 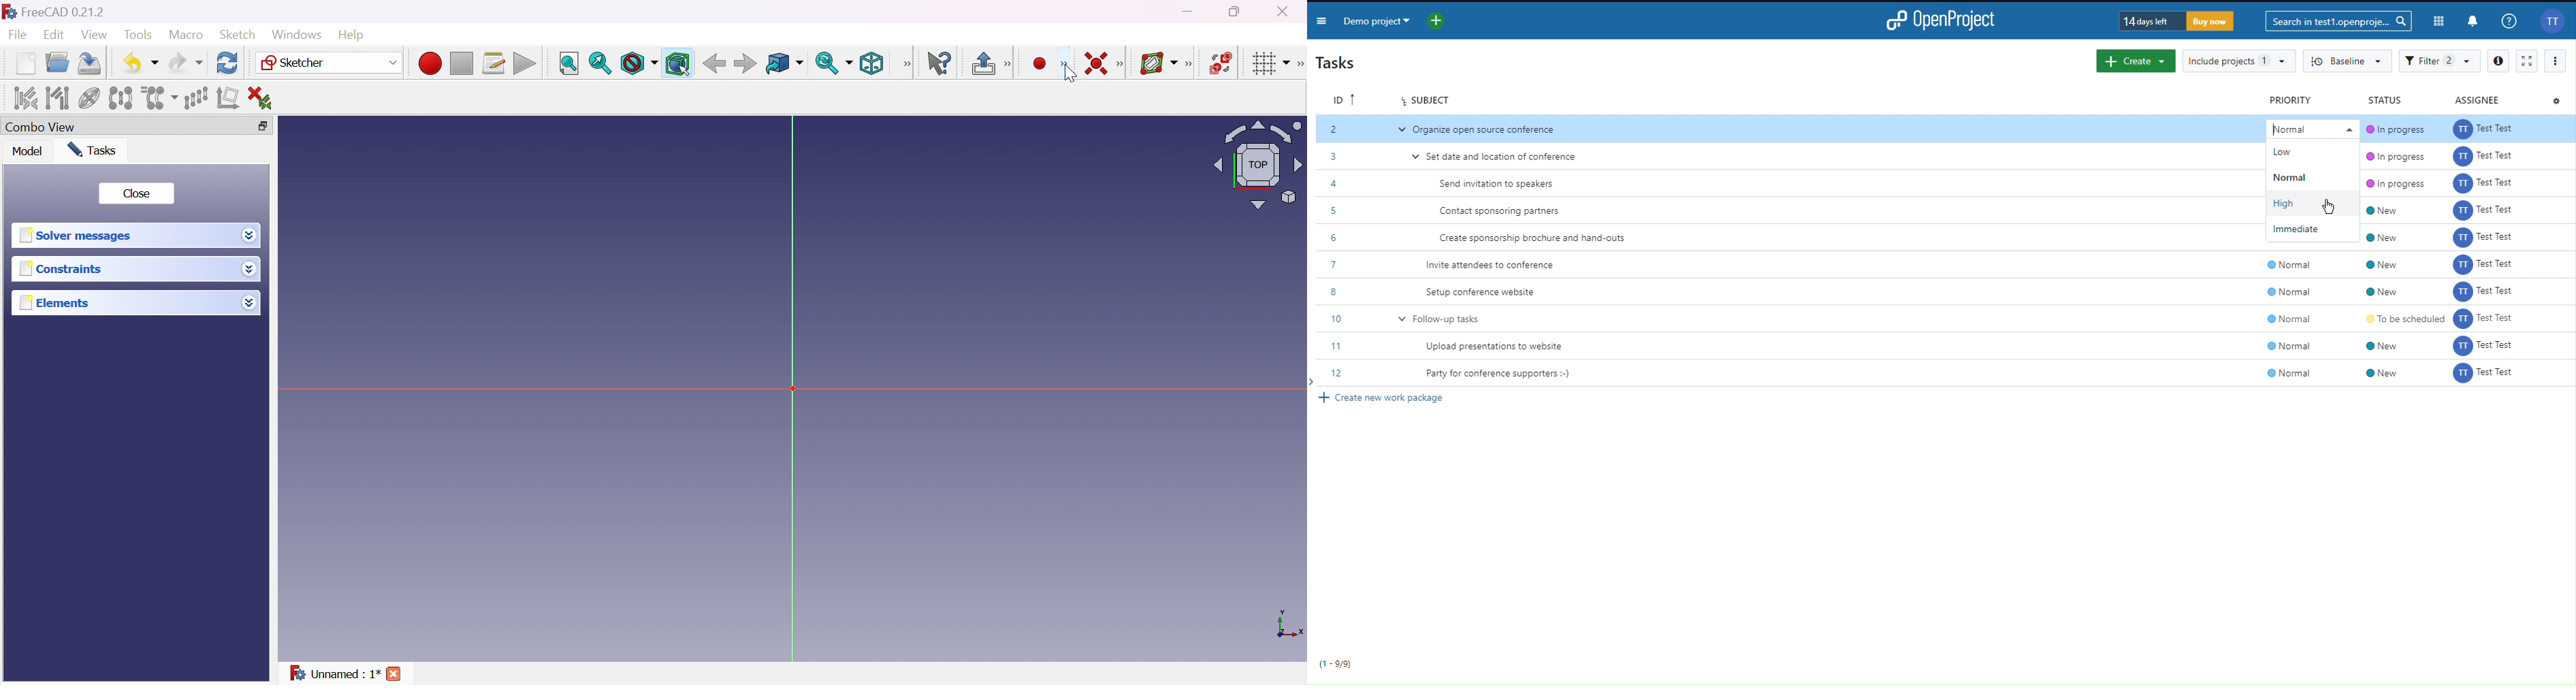 I want to click on Unnamed : 1*, so click(x=335, y=674).